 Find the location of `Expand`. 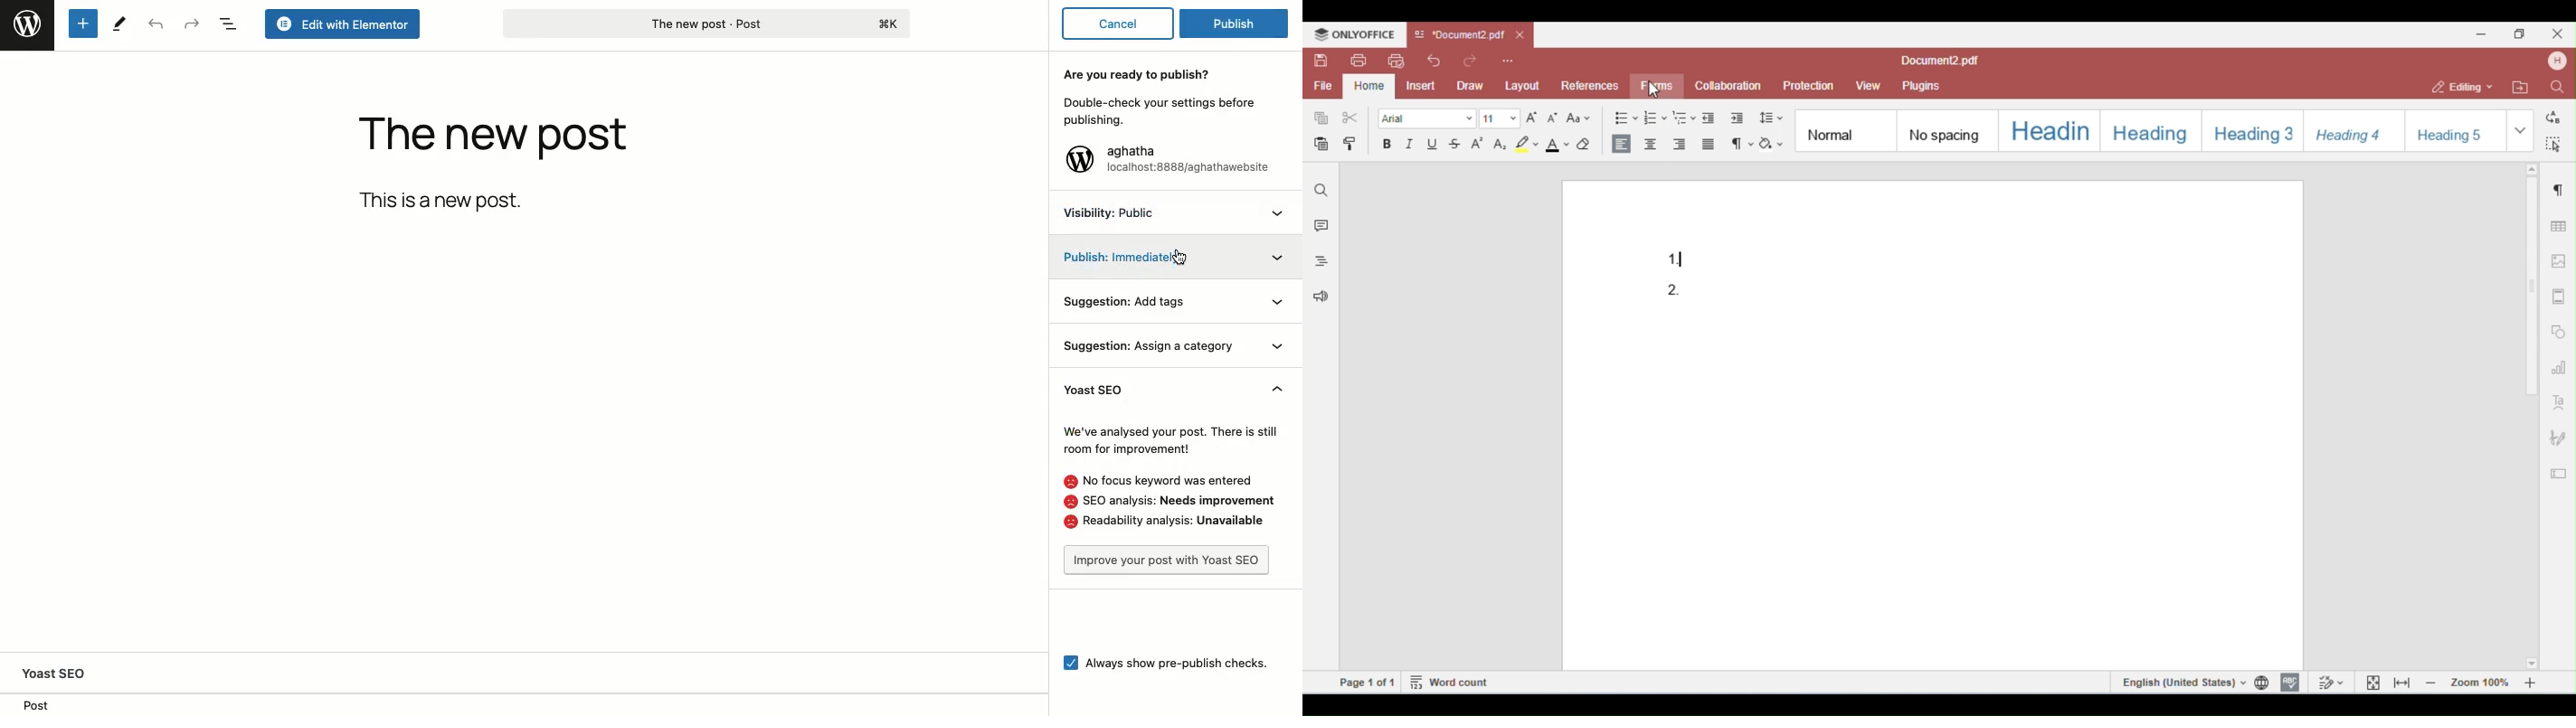

Expand is located at coordinates (1274, 347).